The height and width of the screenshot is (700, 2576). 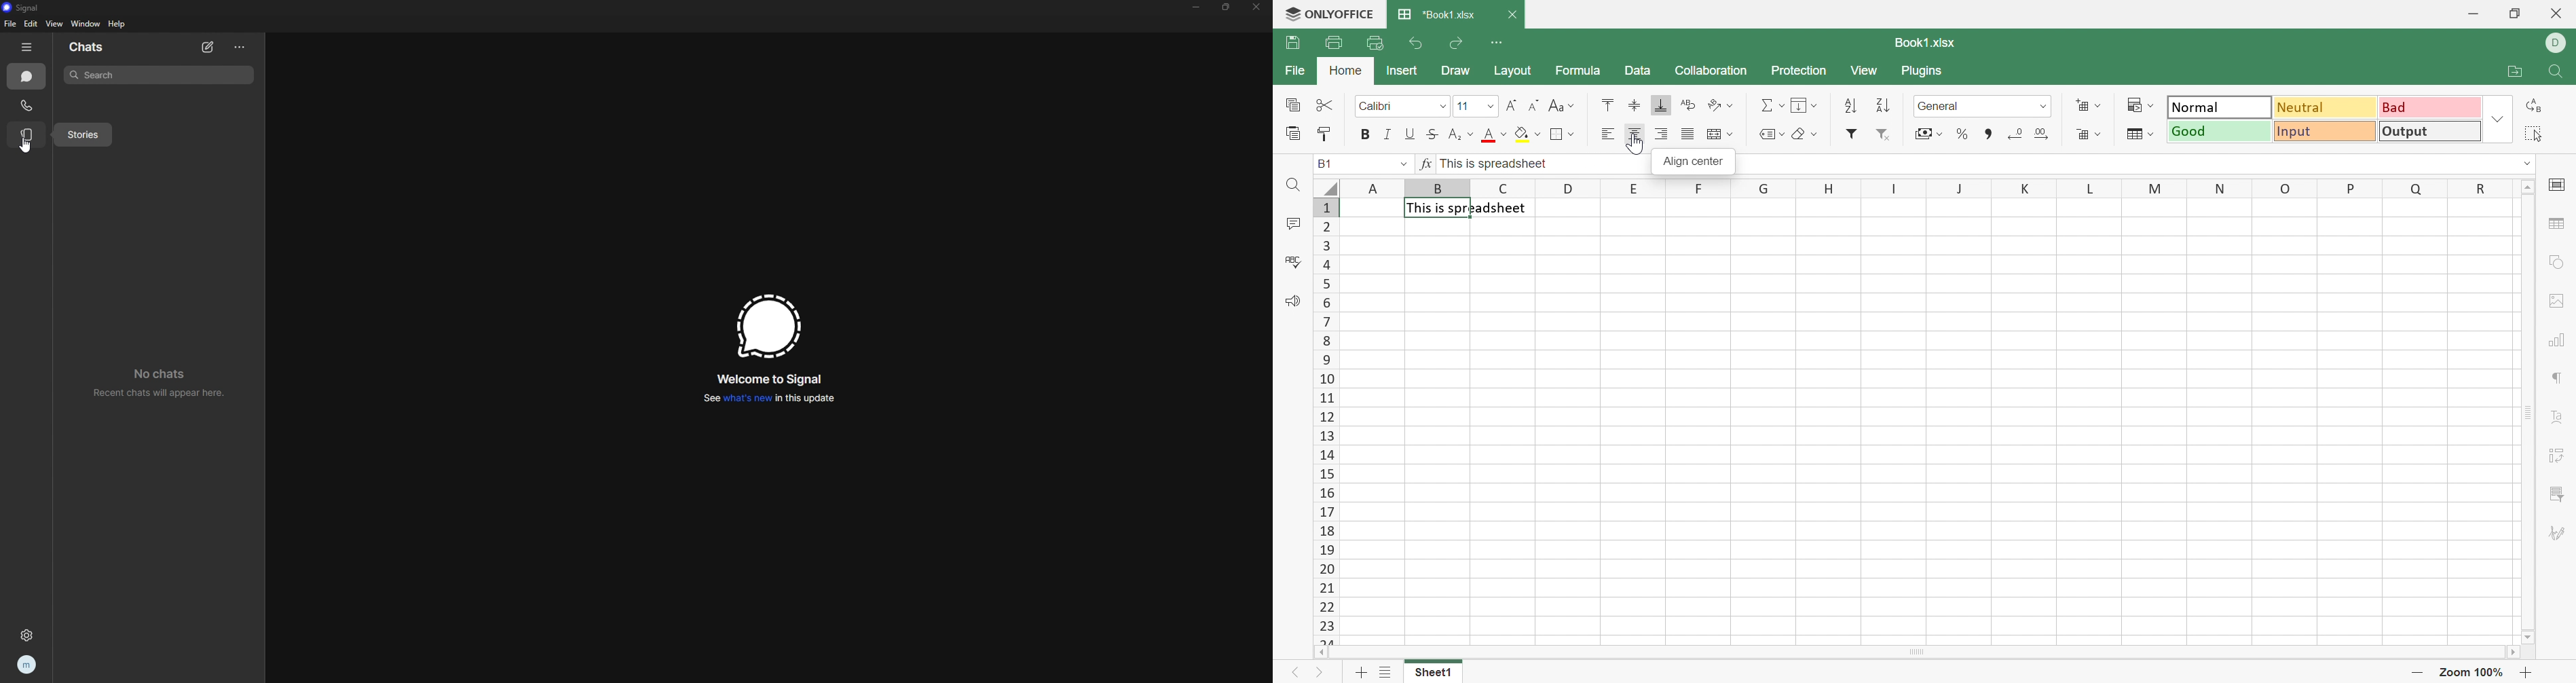 I want to click on Accounting styles, so click(x=1921, y=133).